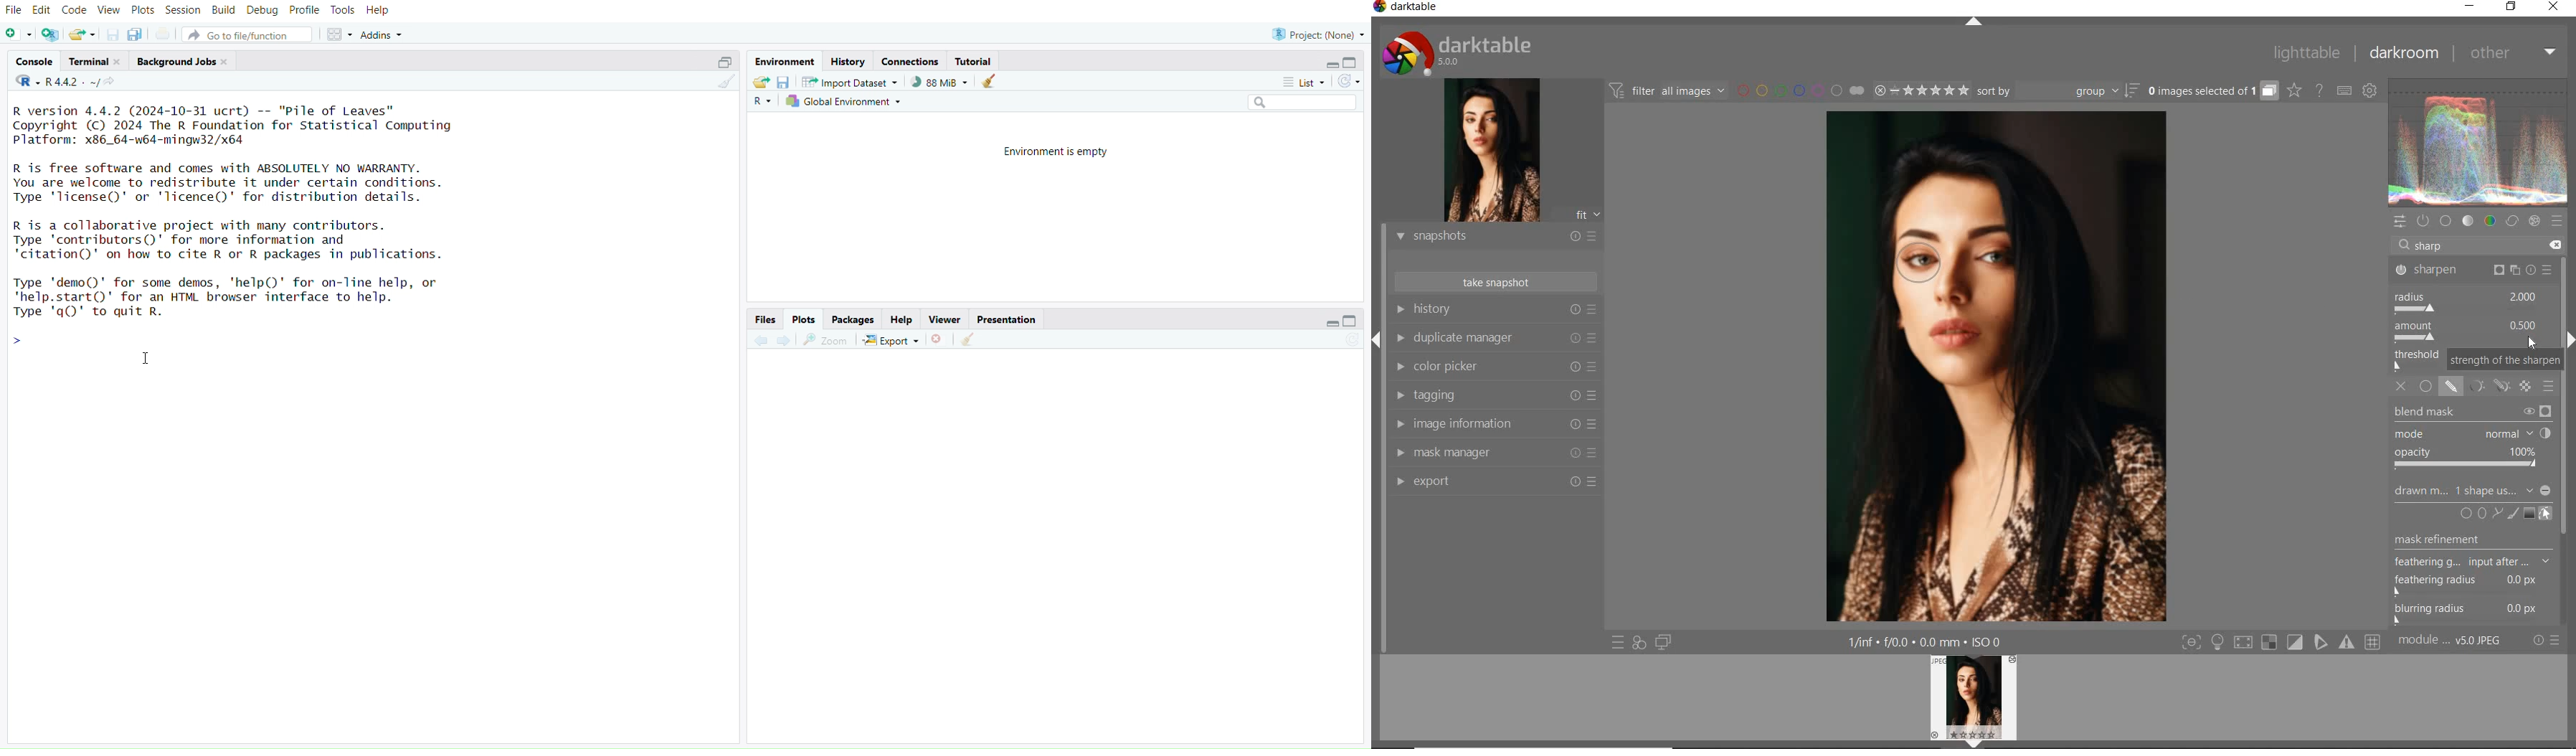  What do you see at coordinates (2473, 564) in the screenshot?
I see `mask refinement options` at bounding box center [2473, 564].